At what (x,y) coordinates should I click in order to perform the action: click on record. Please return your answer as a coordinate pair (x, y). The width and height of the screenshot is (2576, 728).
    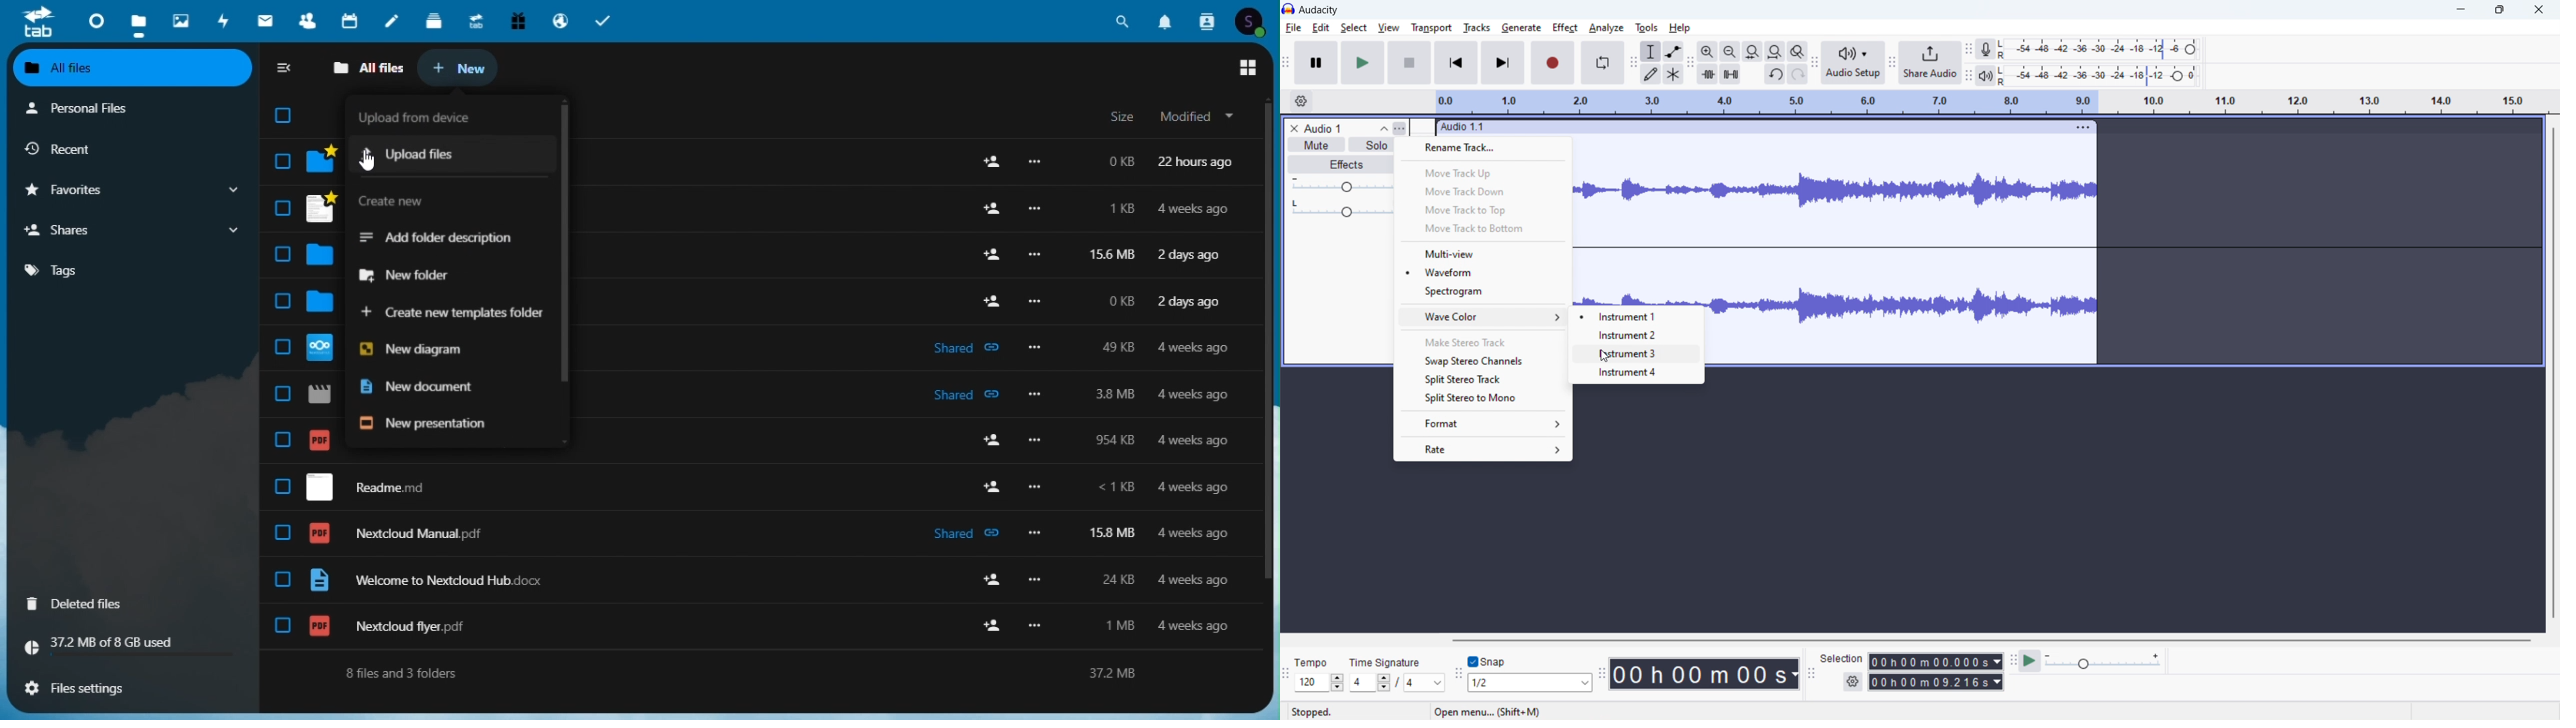
    Looking at the image, I should click on (1553, 63).